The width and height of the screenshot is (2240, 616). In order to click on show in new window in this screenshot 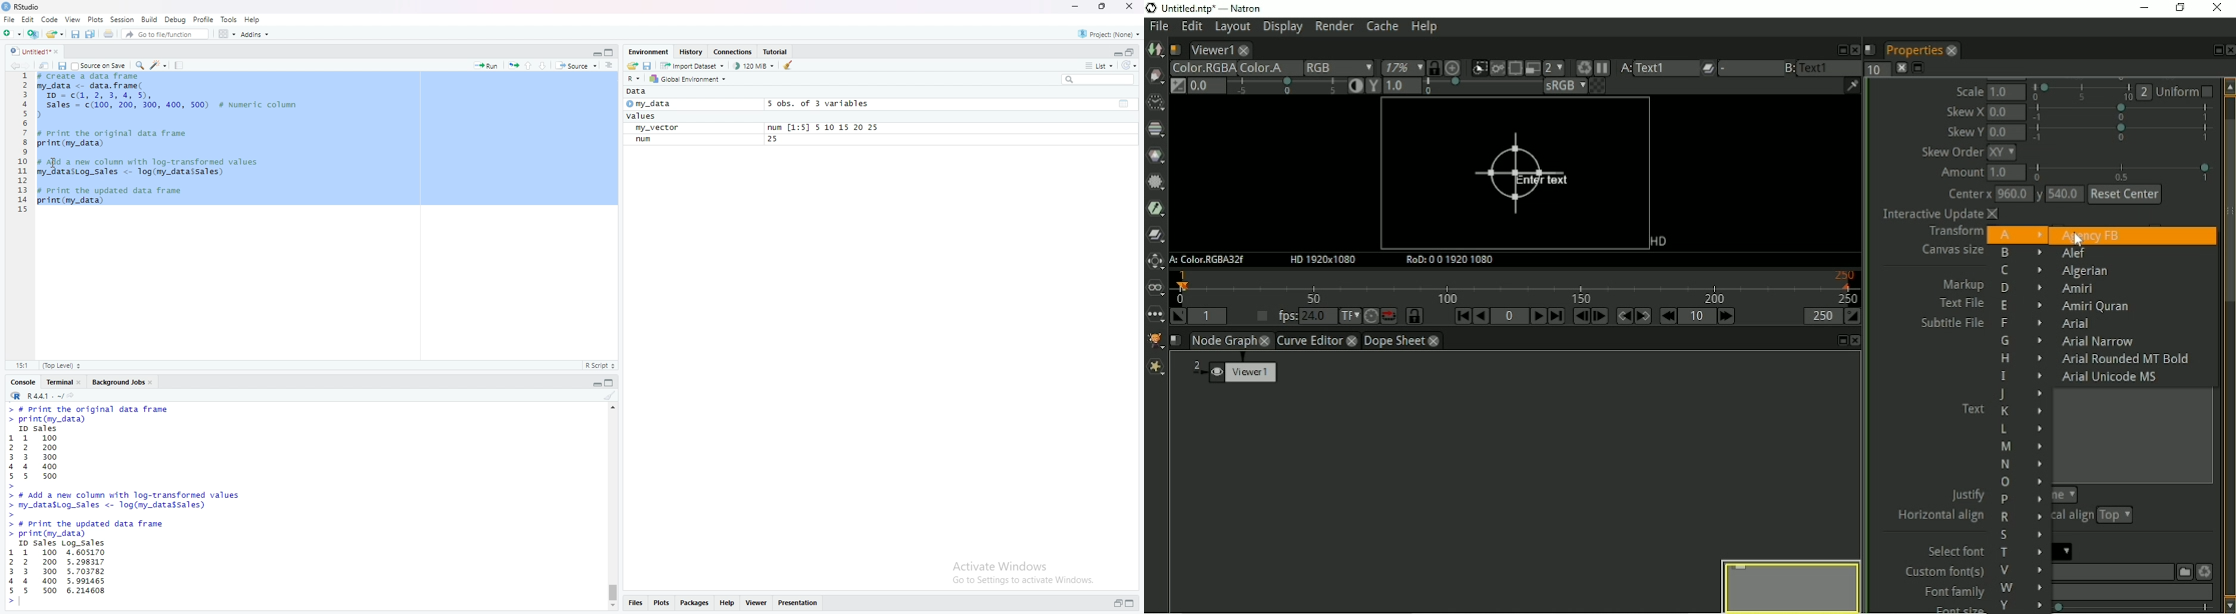, I will do `click(46, 67)`.